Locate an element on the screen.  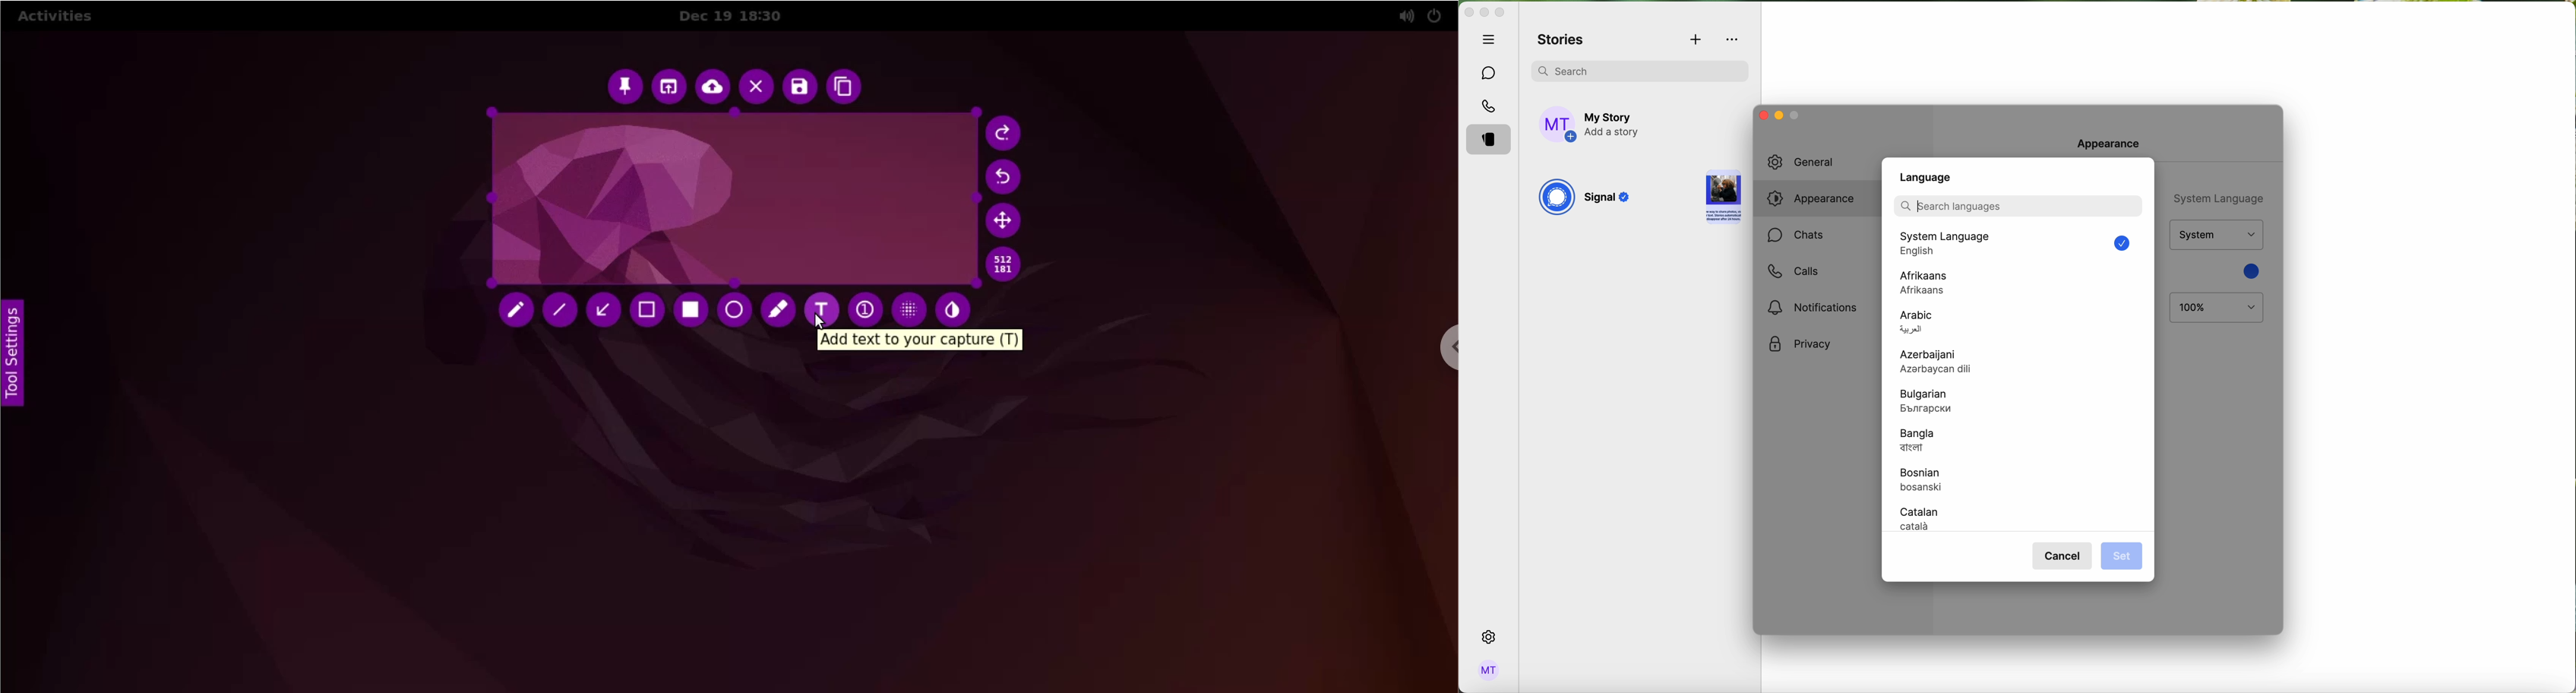
x and y coordinates values is located at coordinates (1010, 267).